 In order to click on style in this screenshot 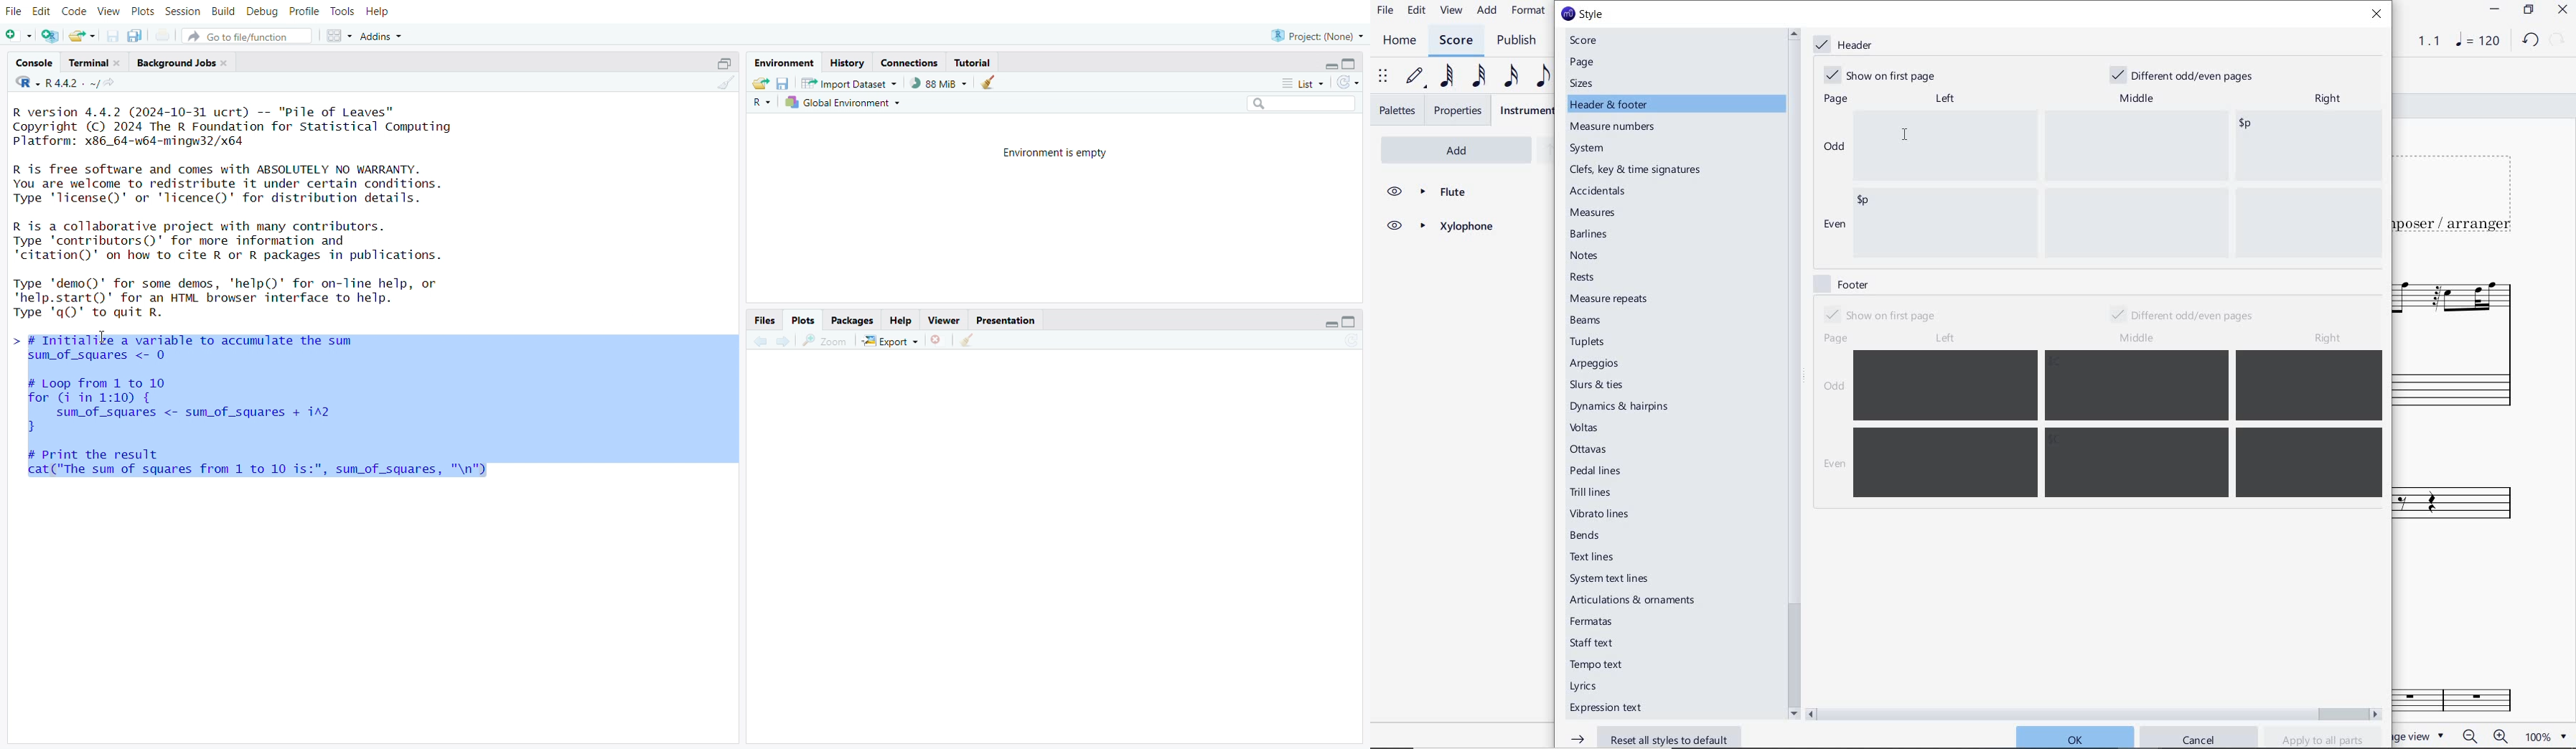, I will do `click(1582, 14)`.